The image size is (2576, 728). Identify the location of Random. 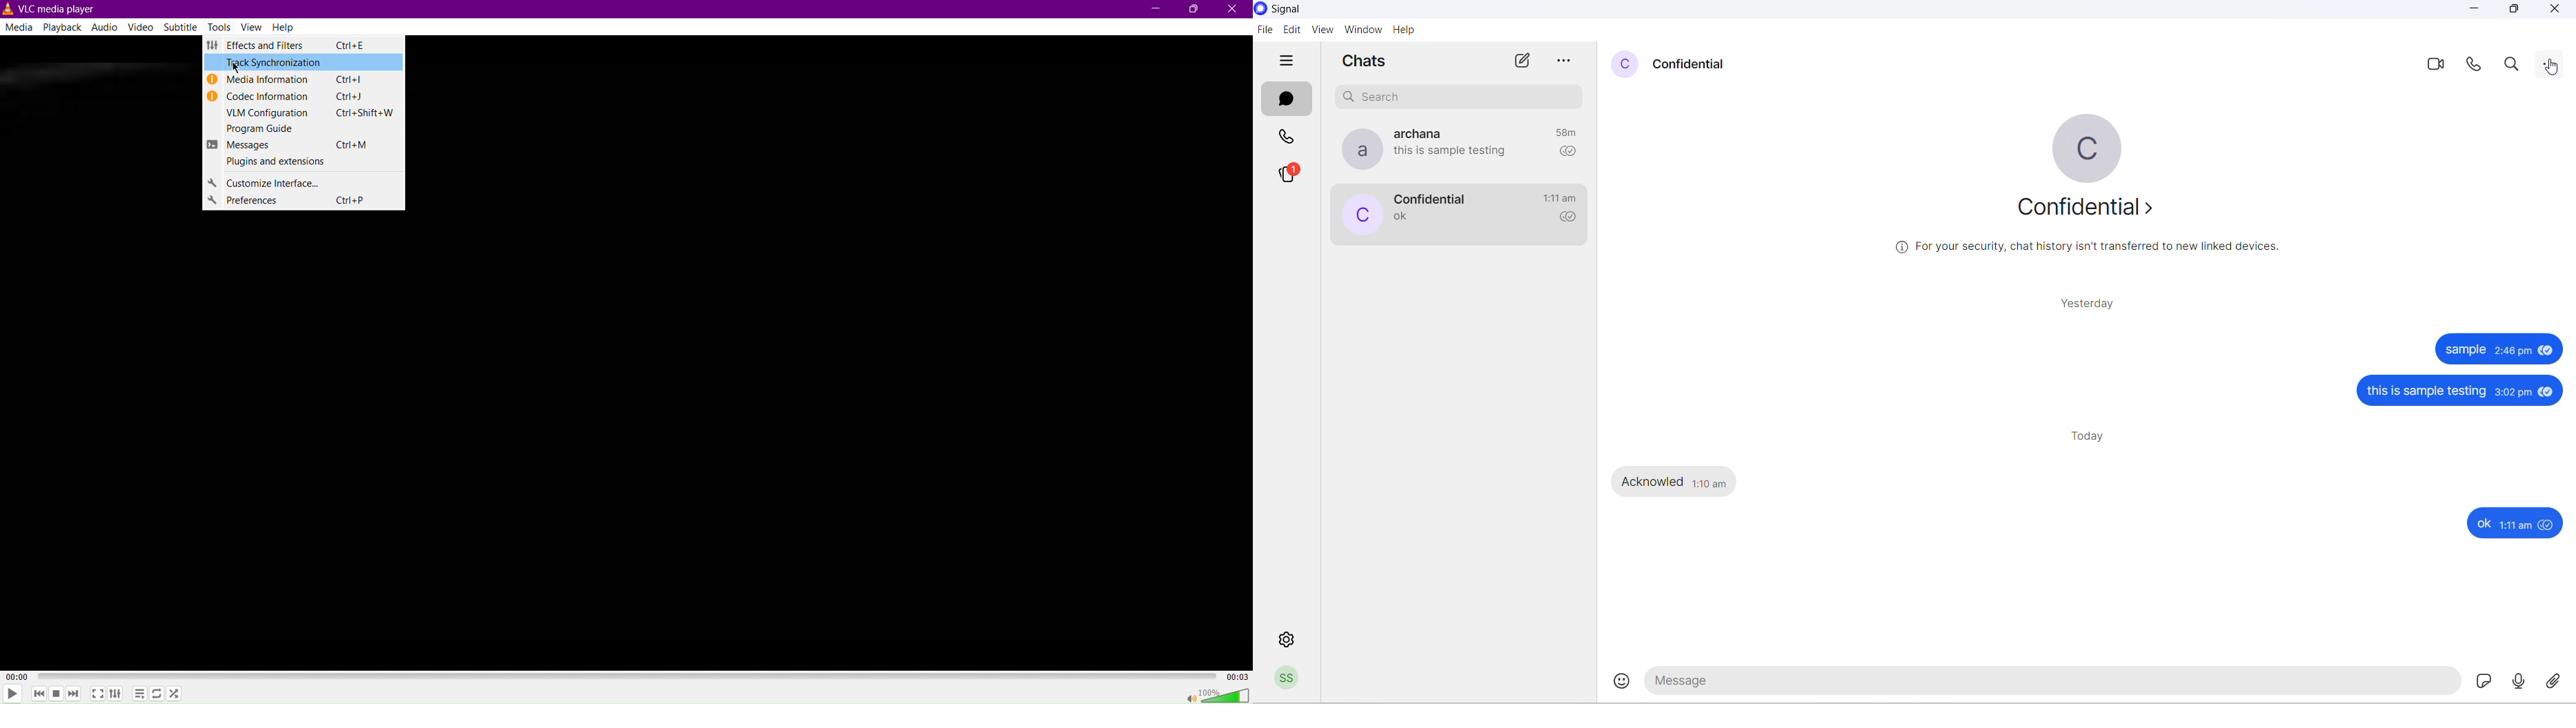
(177, 694).